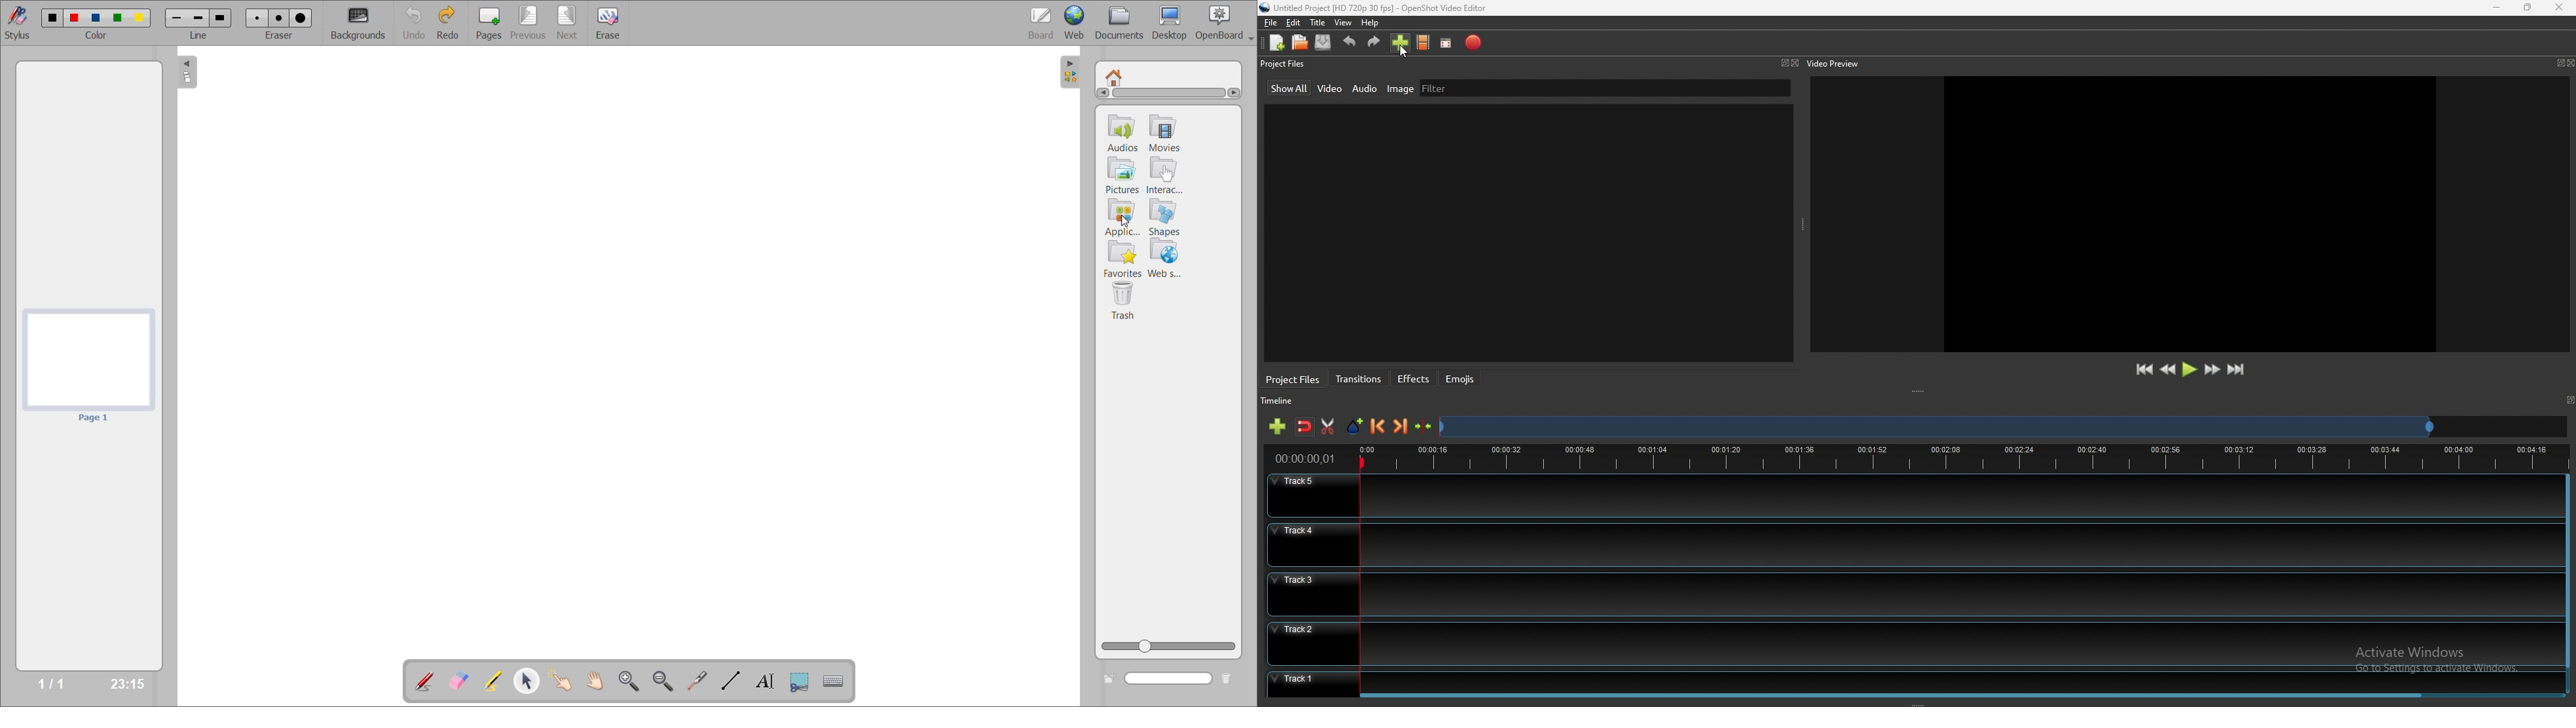 Image resolution: width=2576 pixels, height=728 pixels. What do you see at coordinates (1837, 62) in the screenshot?
I see `video preview` at bounding box center [1837, 62].